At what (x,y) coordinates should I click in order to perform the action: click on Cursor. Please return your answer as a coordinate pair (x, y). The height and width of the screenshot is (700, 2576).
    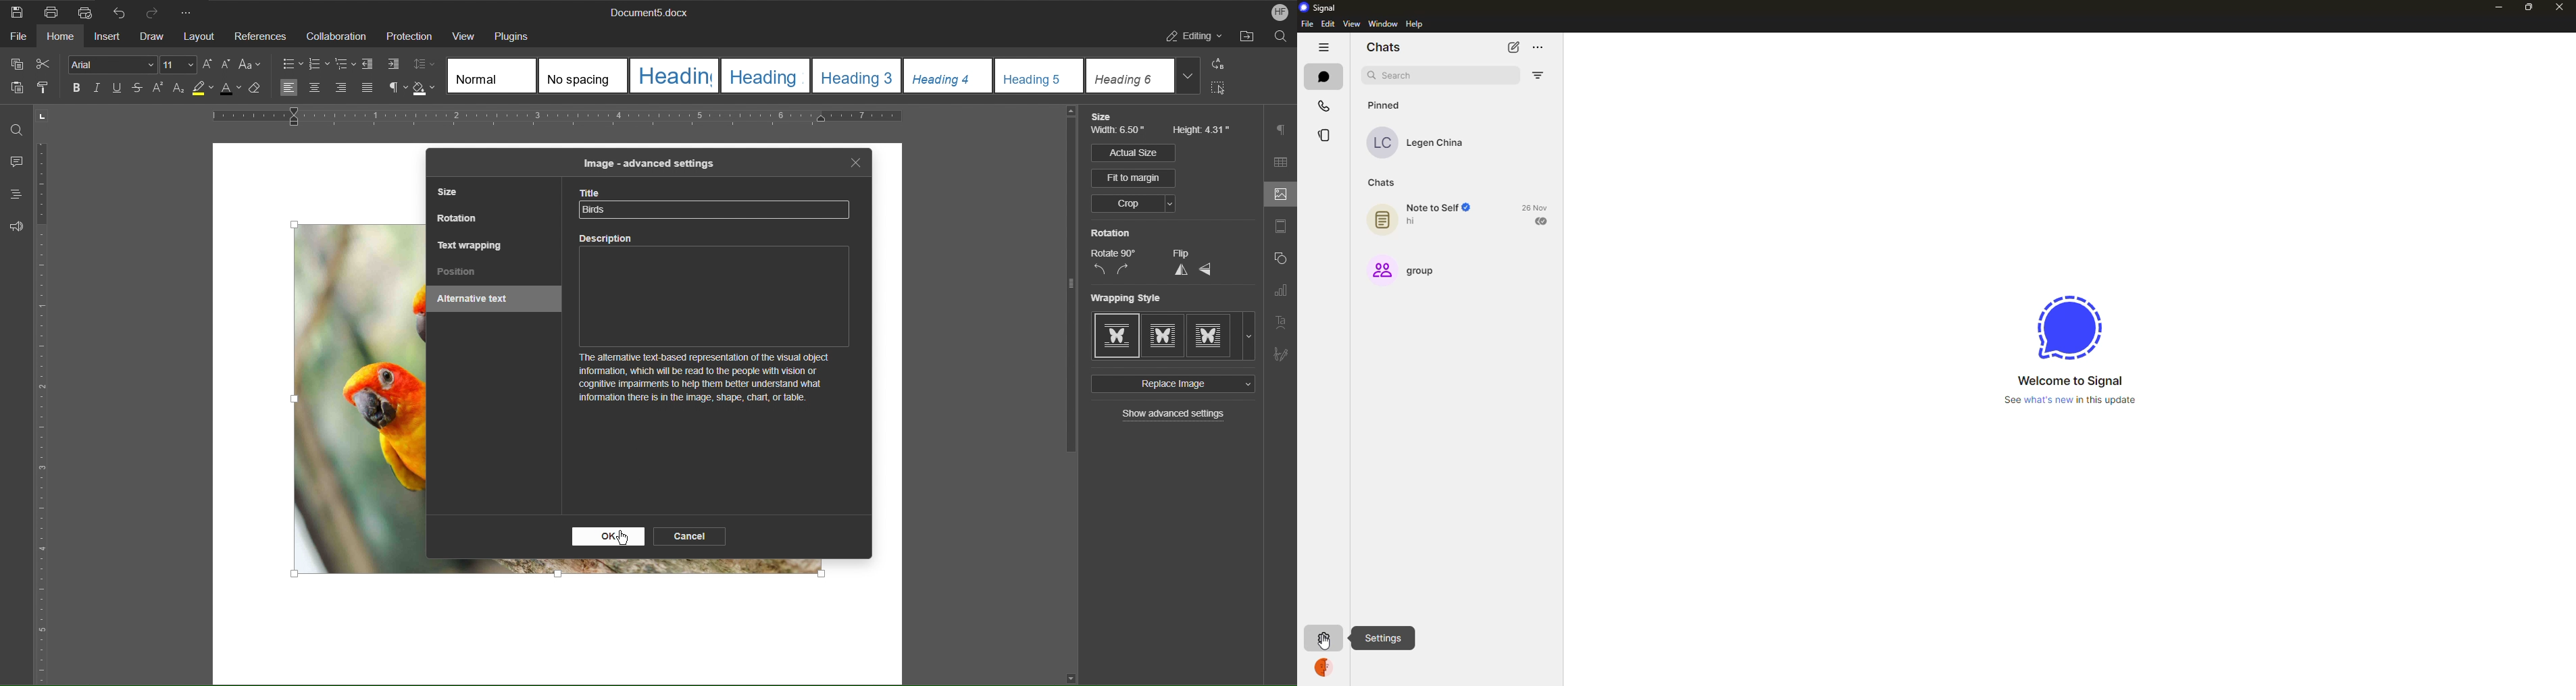
    Looking at the image, I should click on (621, 536).